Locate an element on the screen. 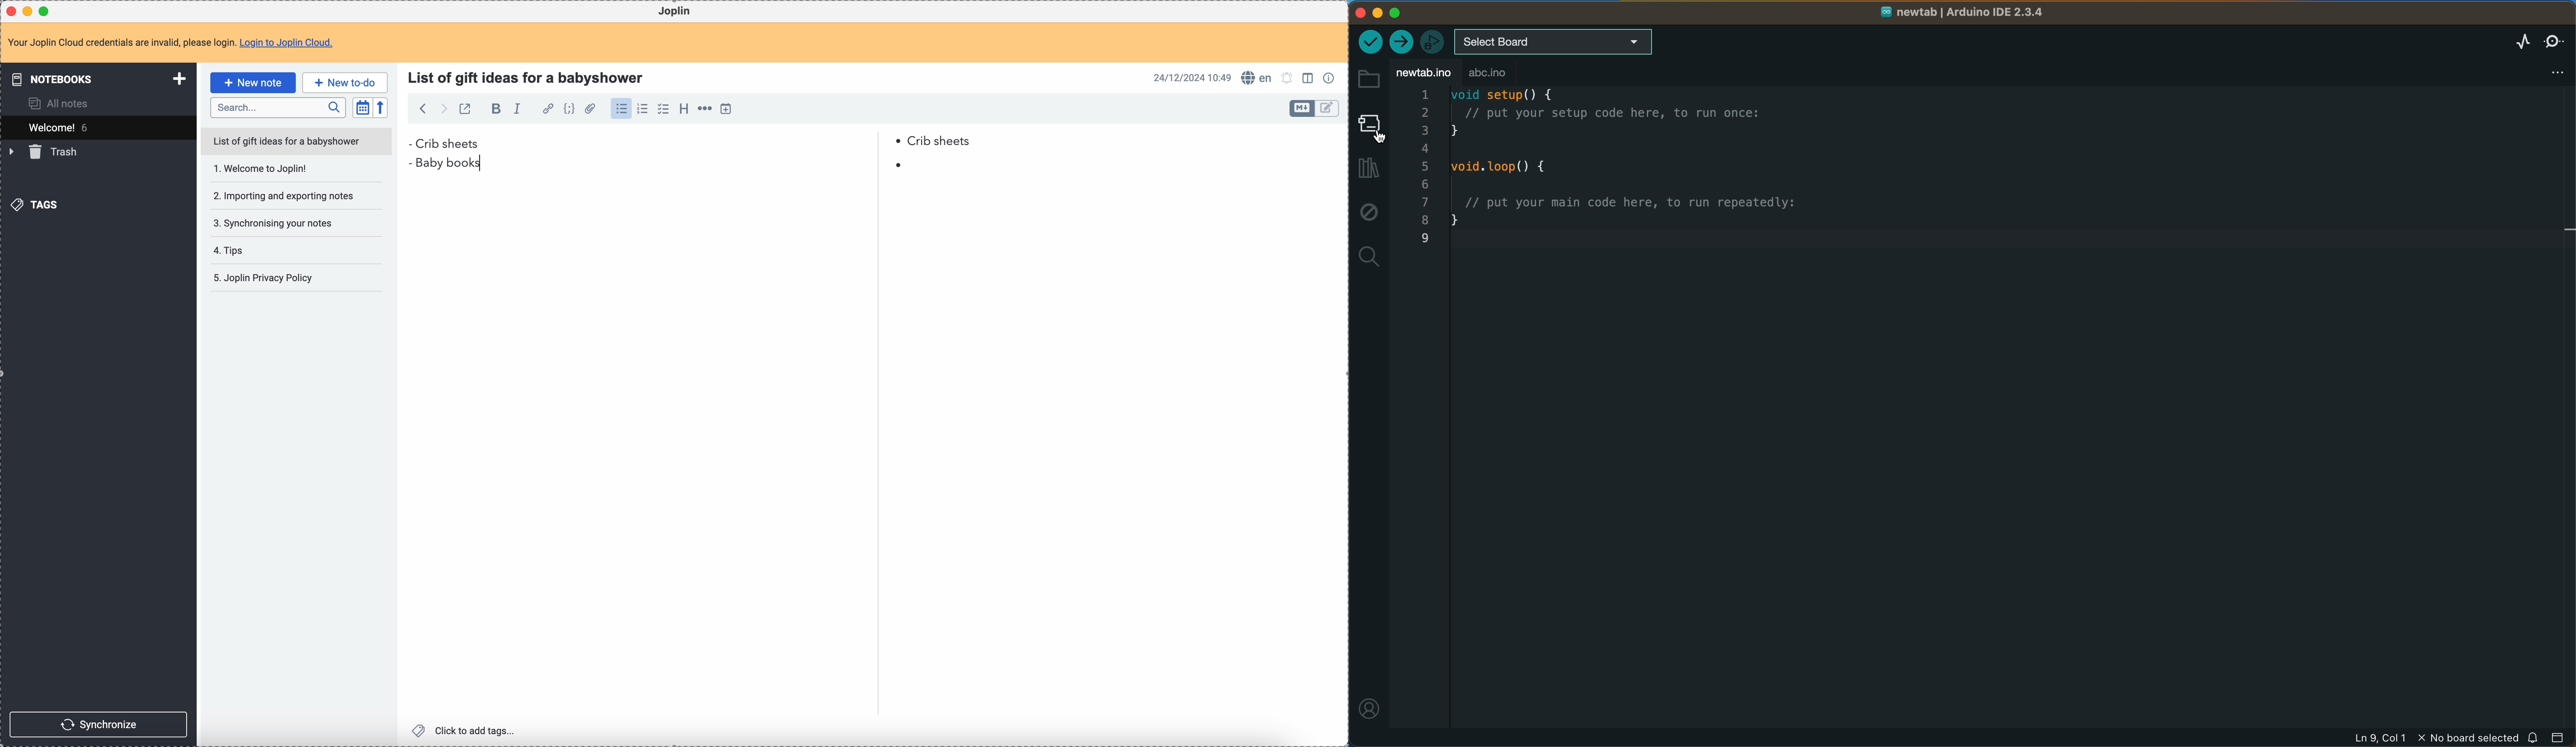 The height and width of the screenshot is (756, 2576). note properties is located at coordinates (1331, 77).